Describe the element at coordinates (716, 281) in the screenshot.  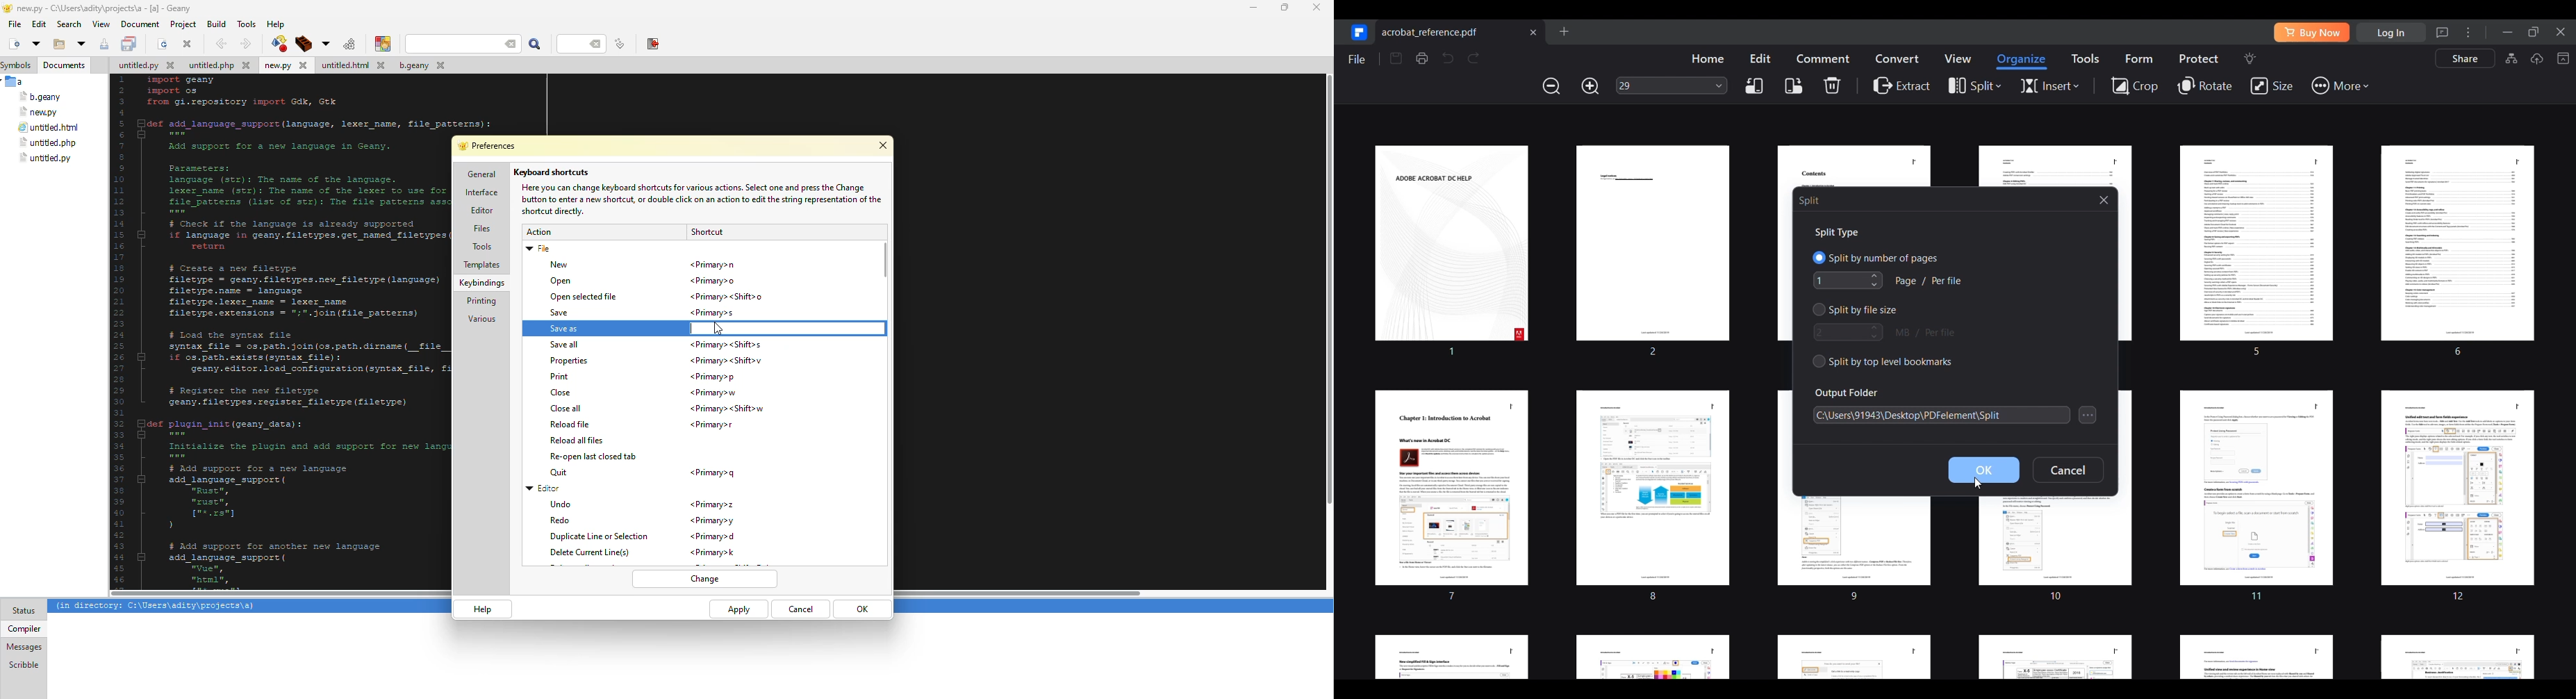
I see `shortcut` at that location.